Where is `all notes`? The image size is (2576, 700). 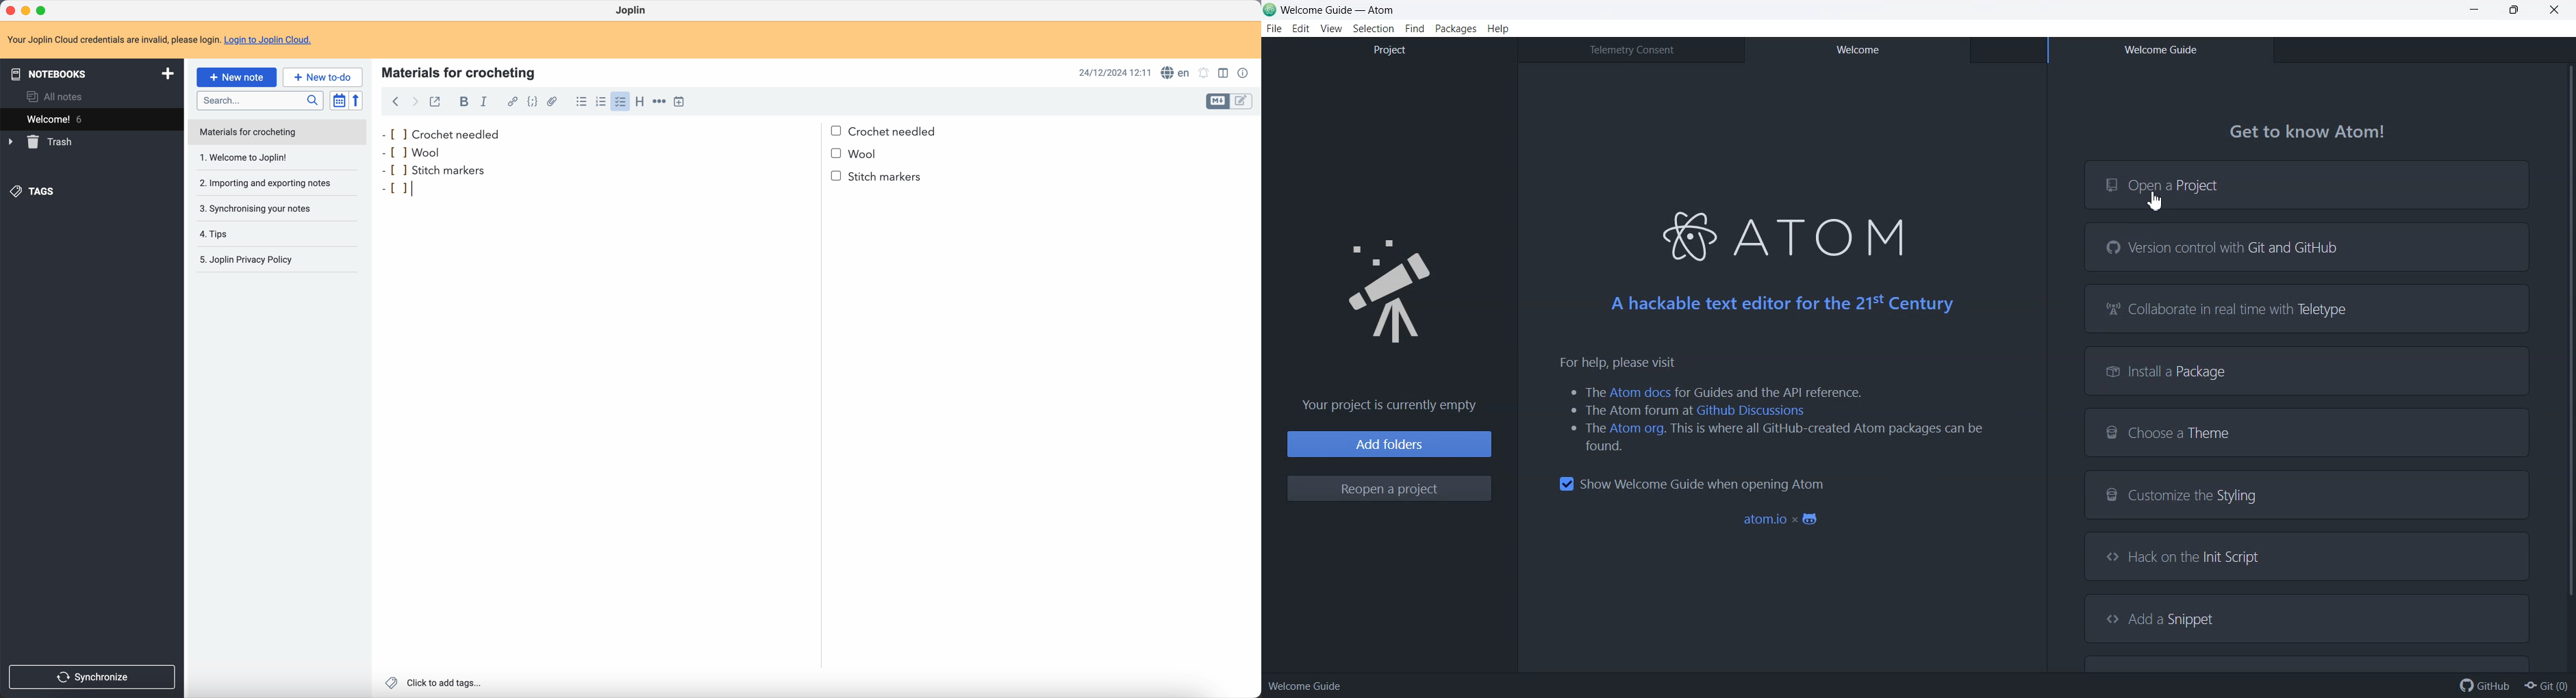 all notes is located at coordinates (58, 96).